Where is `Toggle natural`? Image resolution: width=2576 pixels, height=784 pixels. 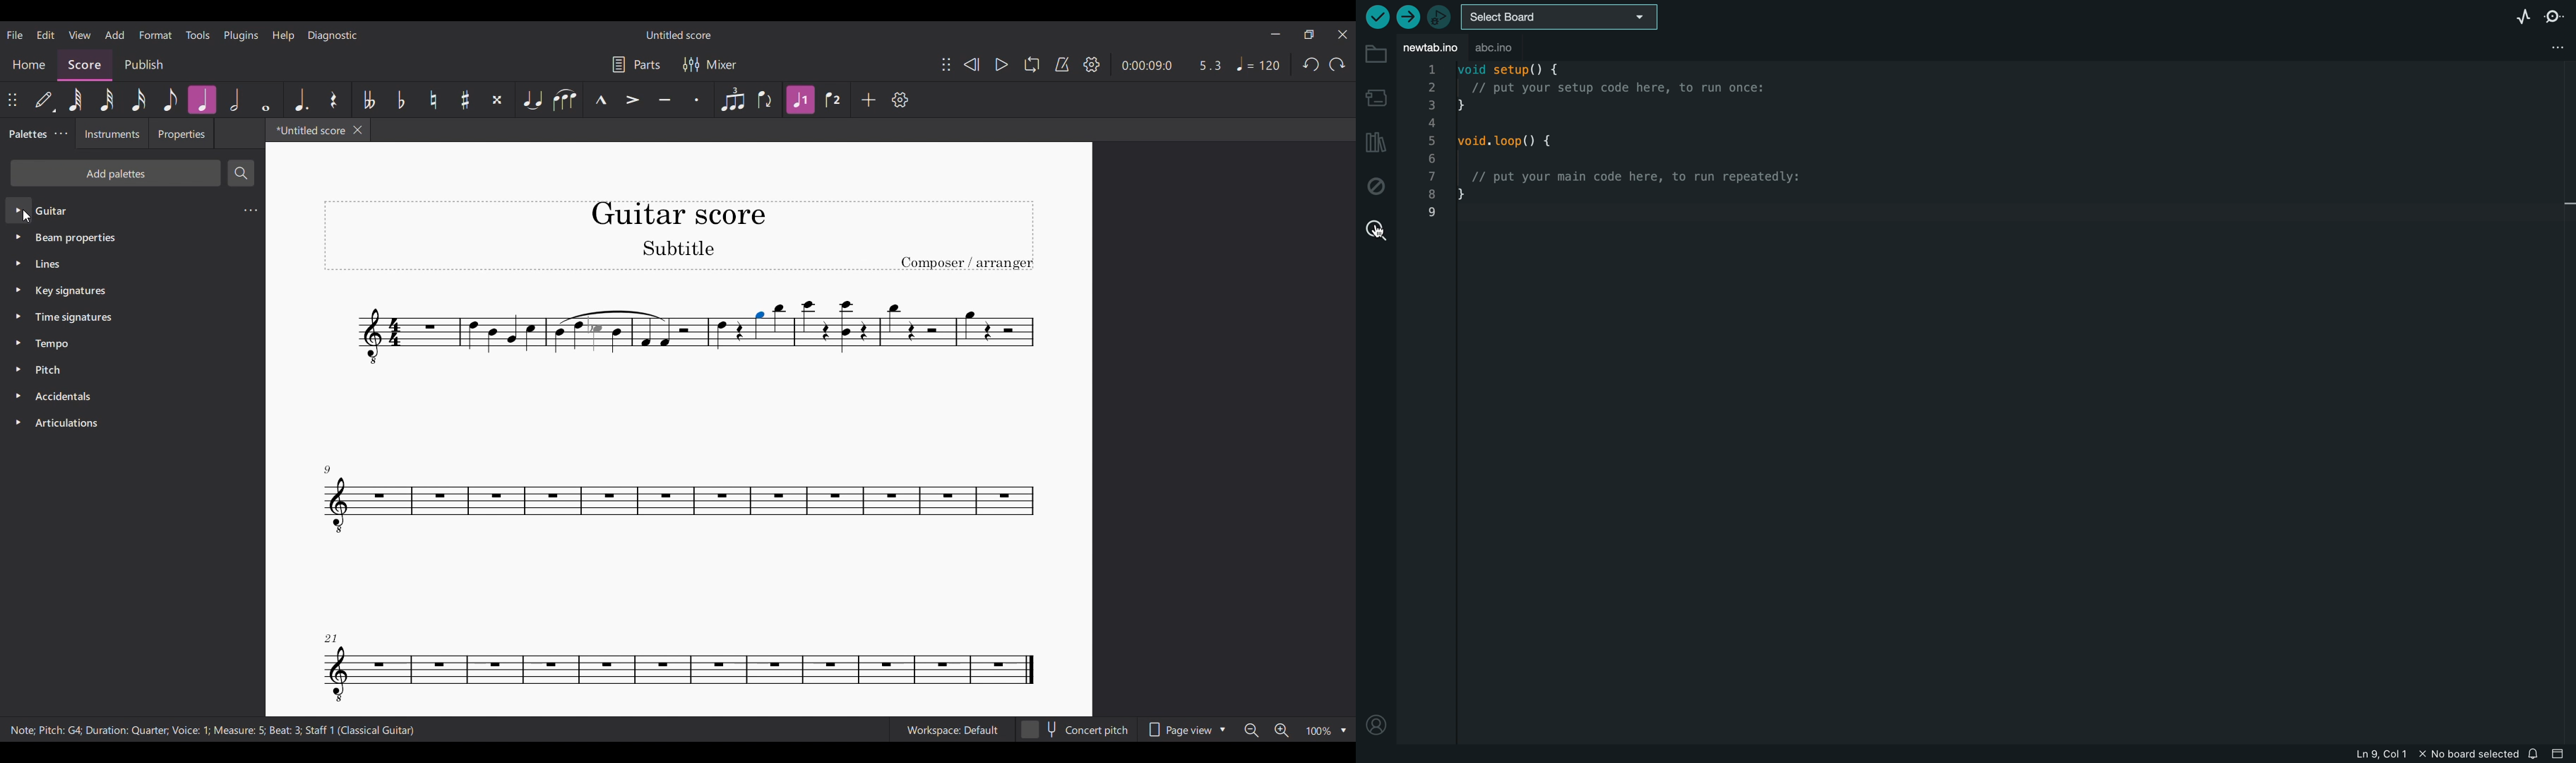 Toggle natural is located at coordinates (433, 100).